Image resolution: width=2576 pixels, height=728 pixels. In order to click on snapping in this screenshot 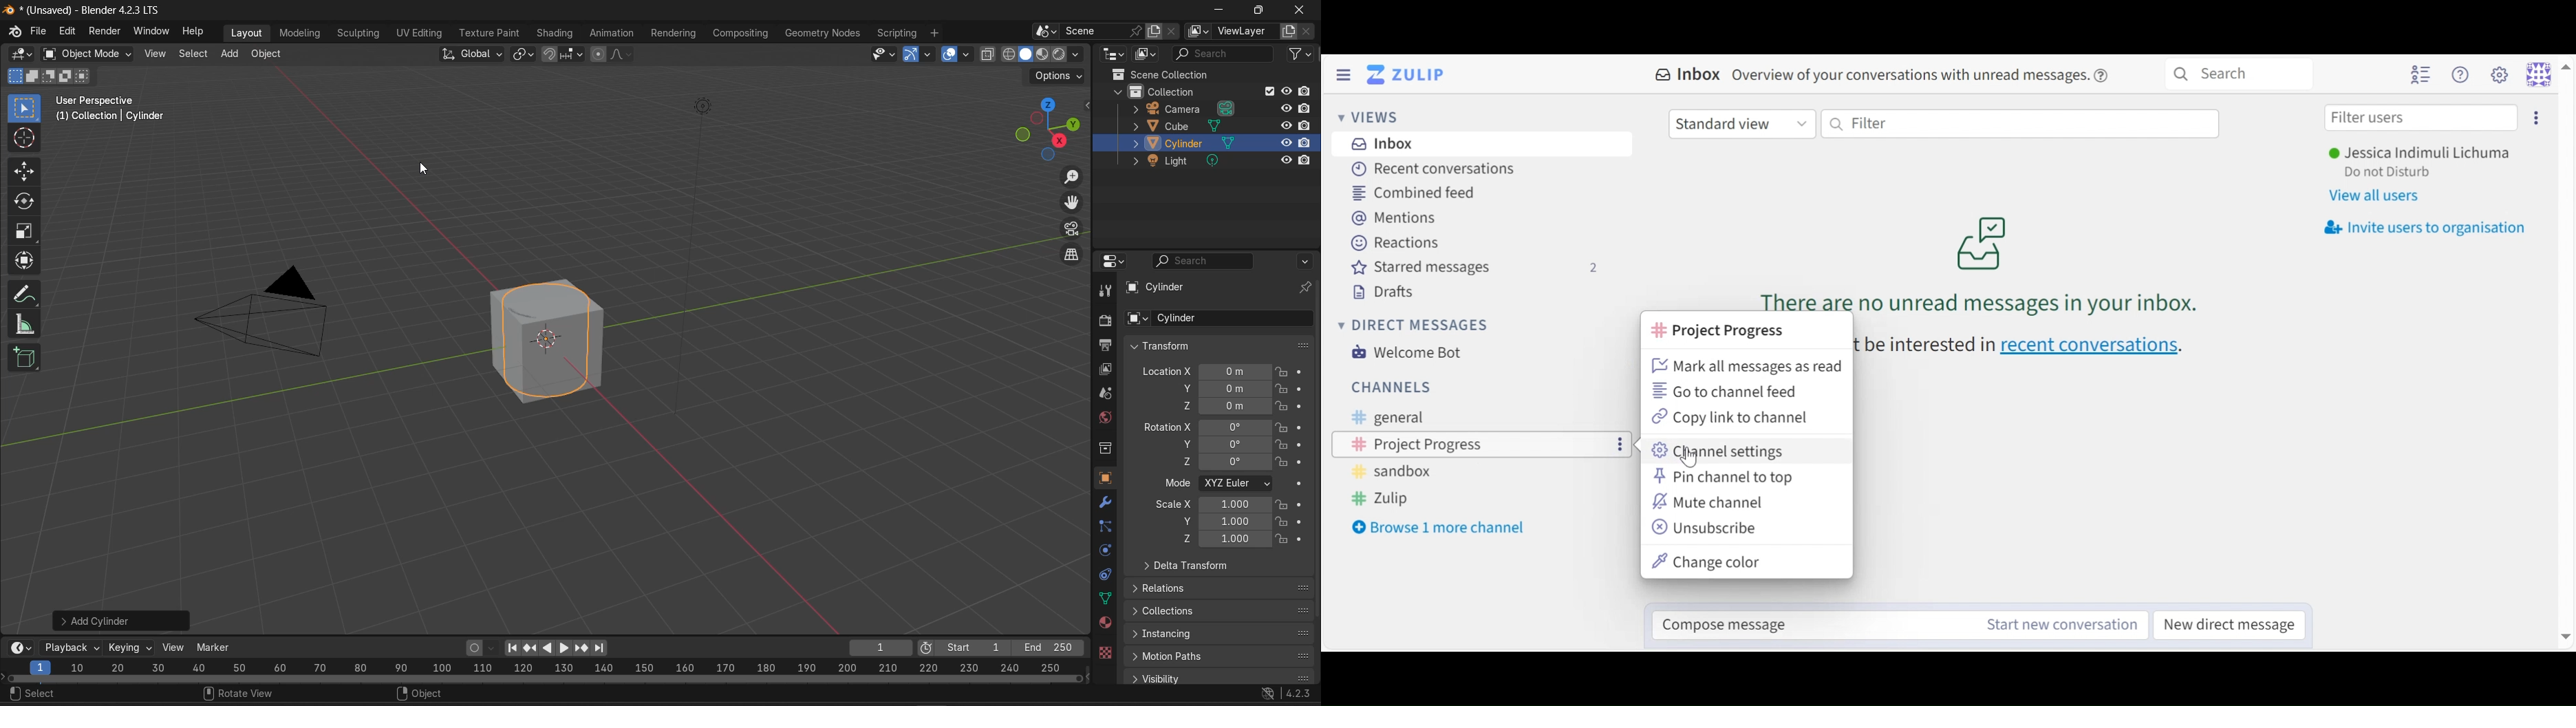, I will do `click(574, 54)`.